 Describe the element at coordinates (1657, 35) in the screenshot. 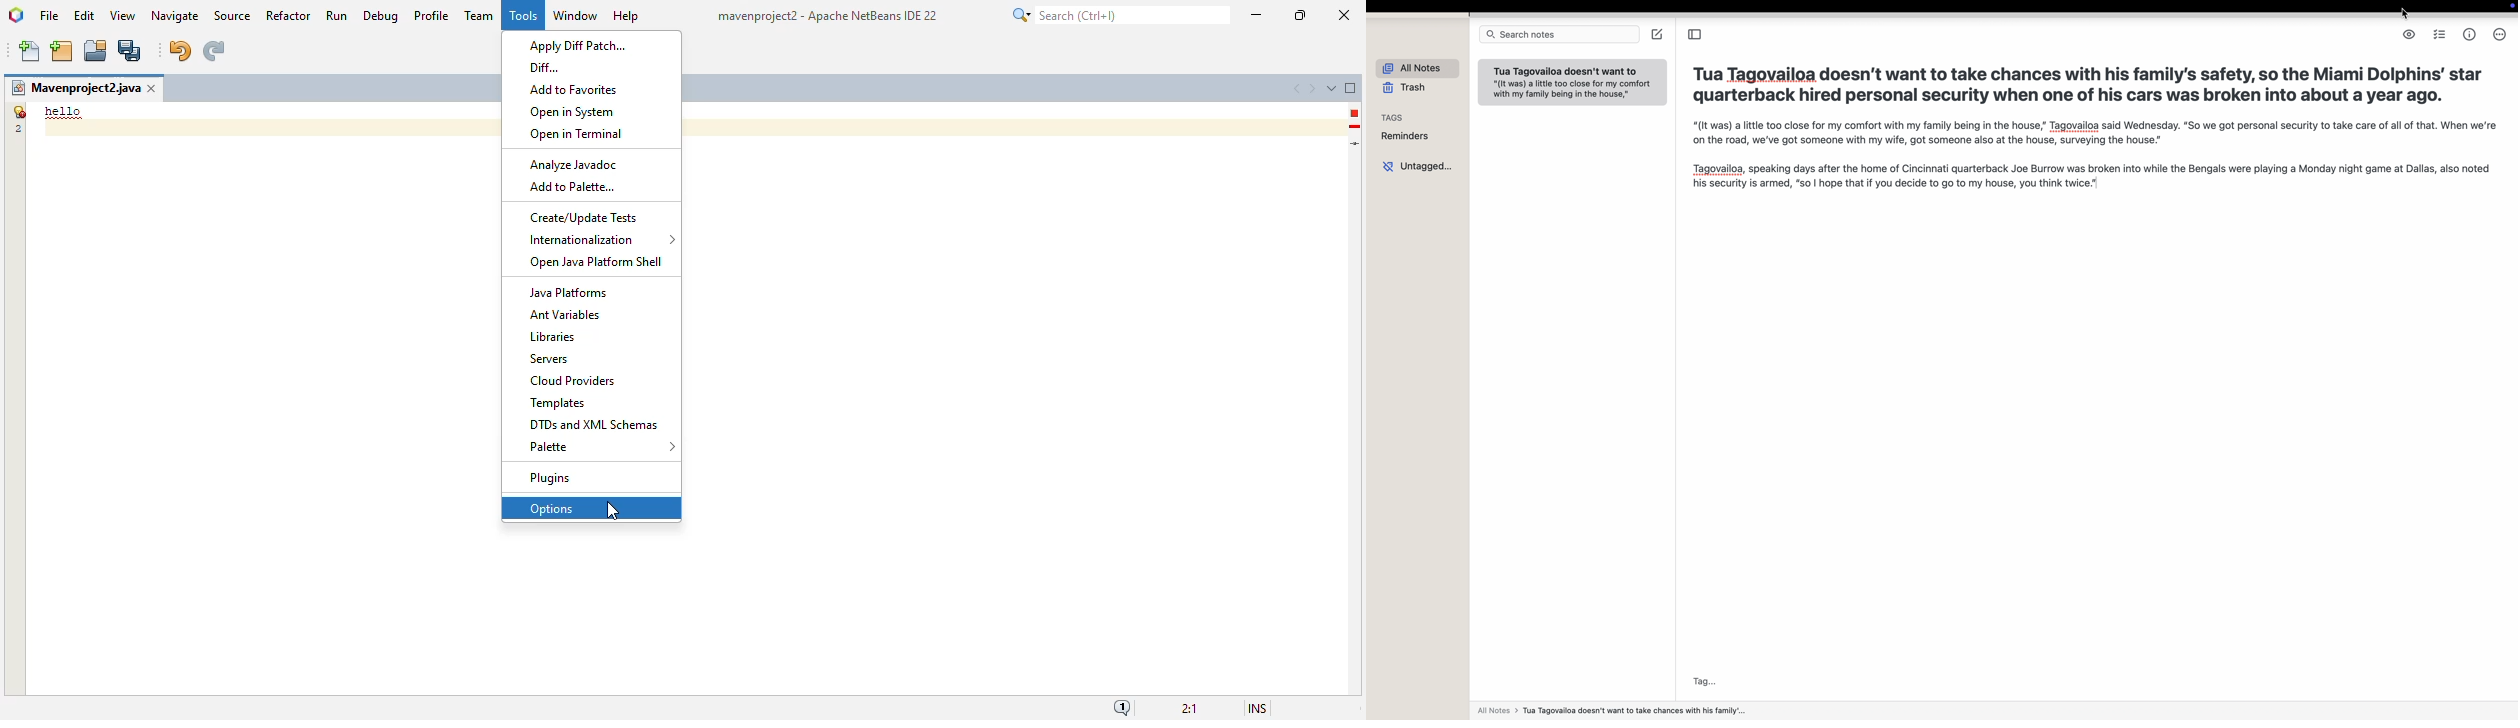

I see `create note` at that location.